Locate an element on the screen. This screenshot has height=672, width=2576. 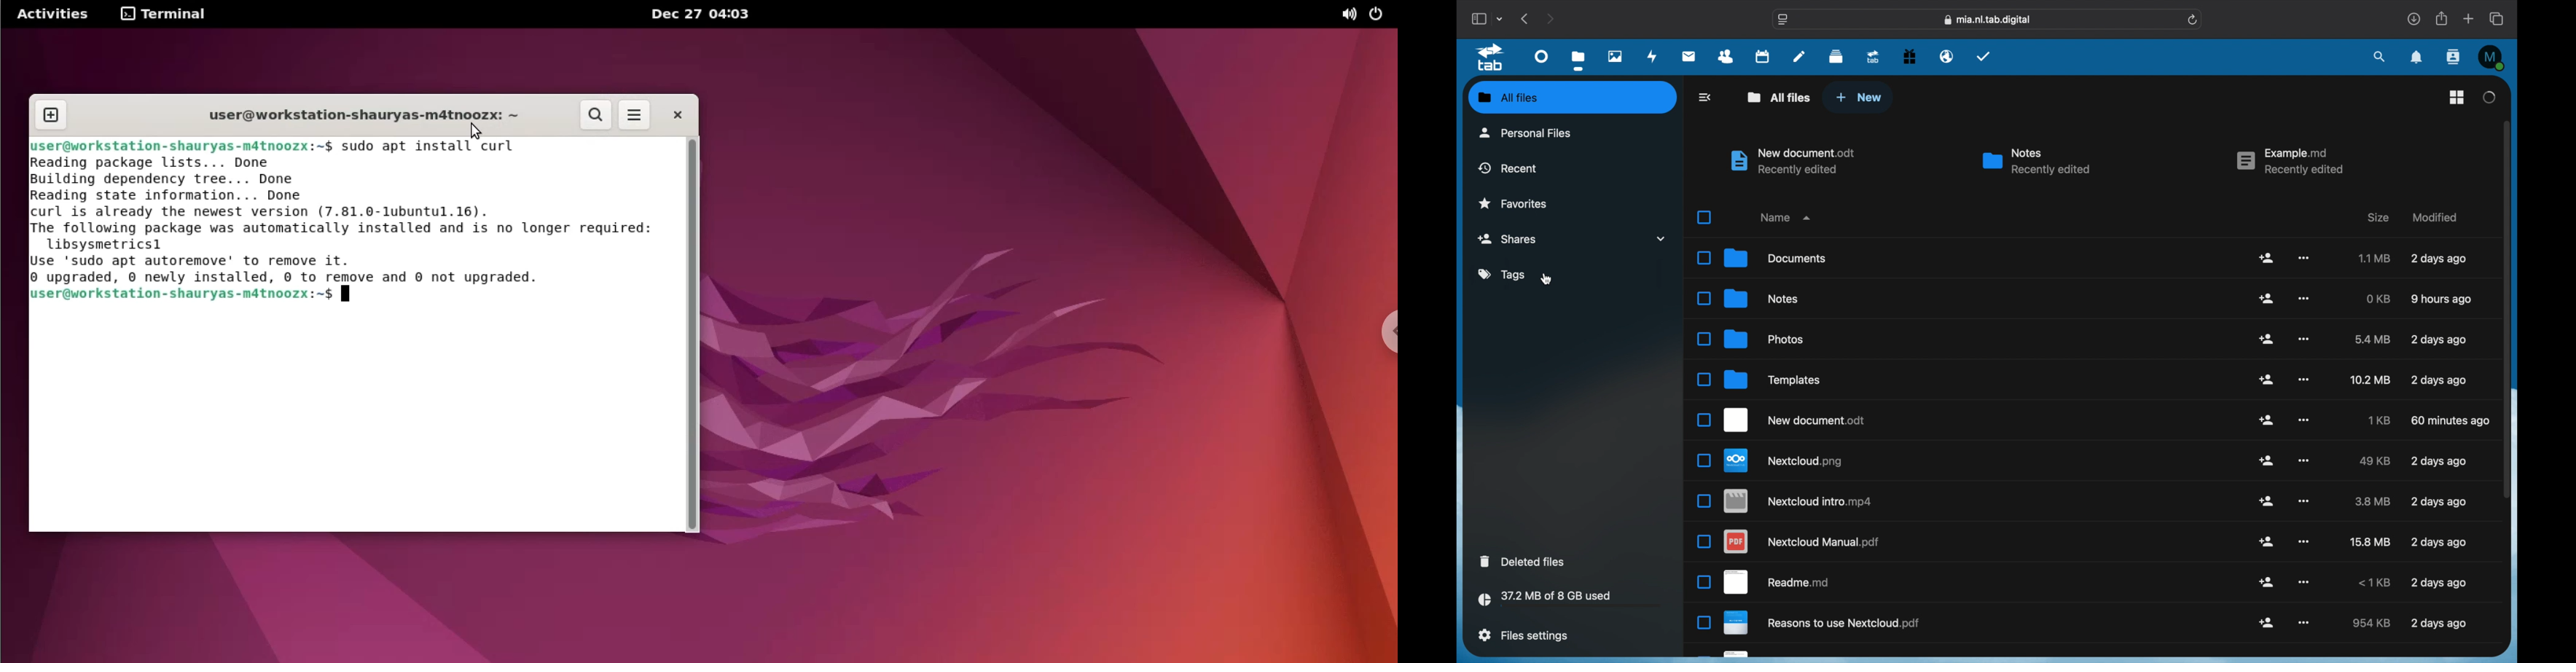
size is located at coordinates (2370, 542).